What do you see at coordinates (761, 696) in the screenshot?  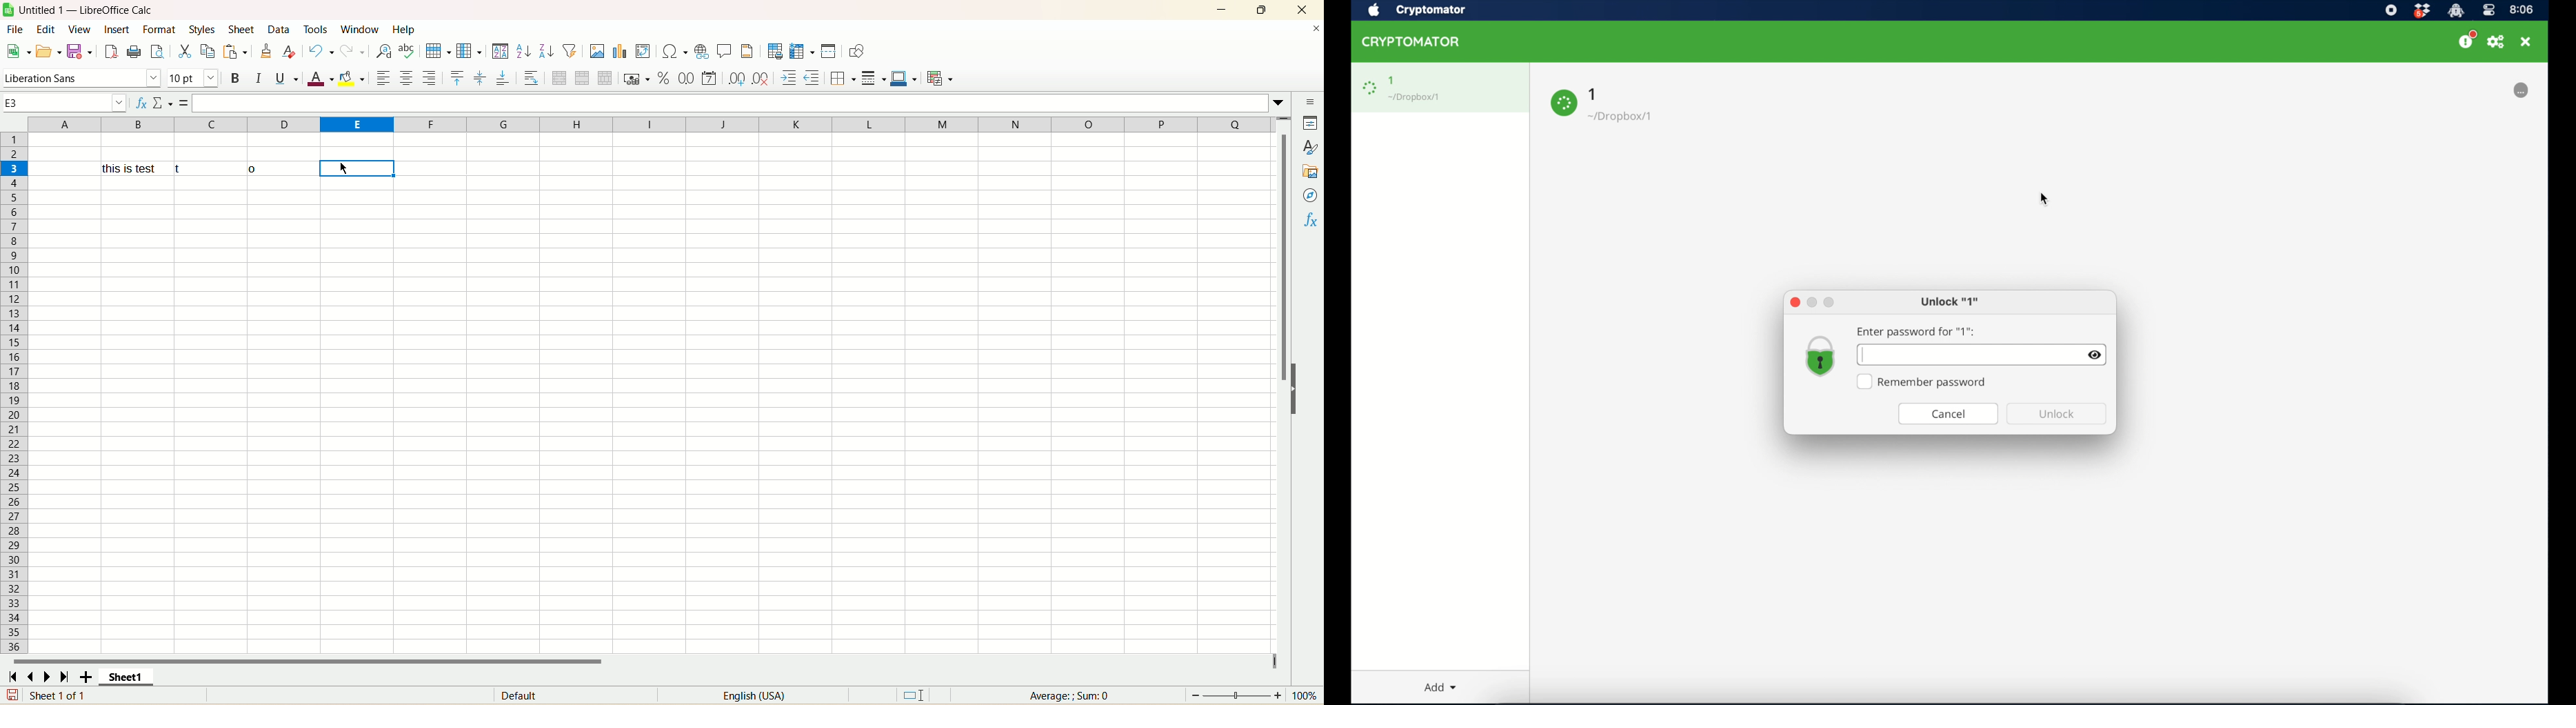 I see `language` at bounding box center [761, 696].